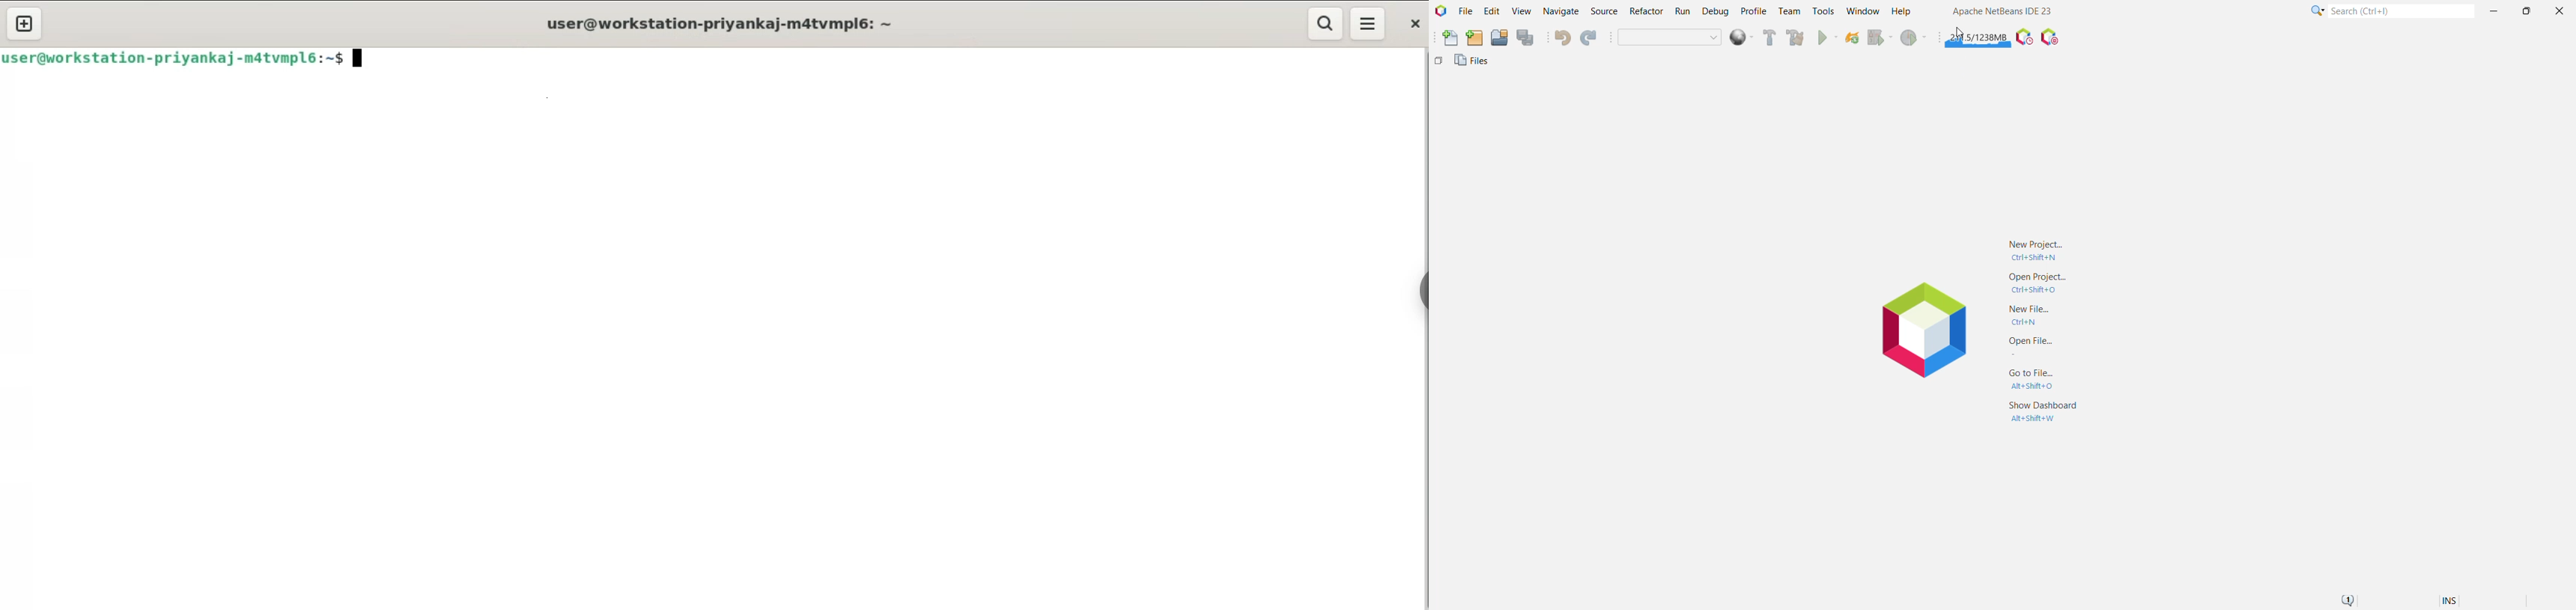 Image resolution: width=2576 pixels, height=616 pixels. Describe the element at coordinates (1670, 38) in the screenshot. I see `Set Project Configuration` at that location.